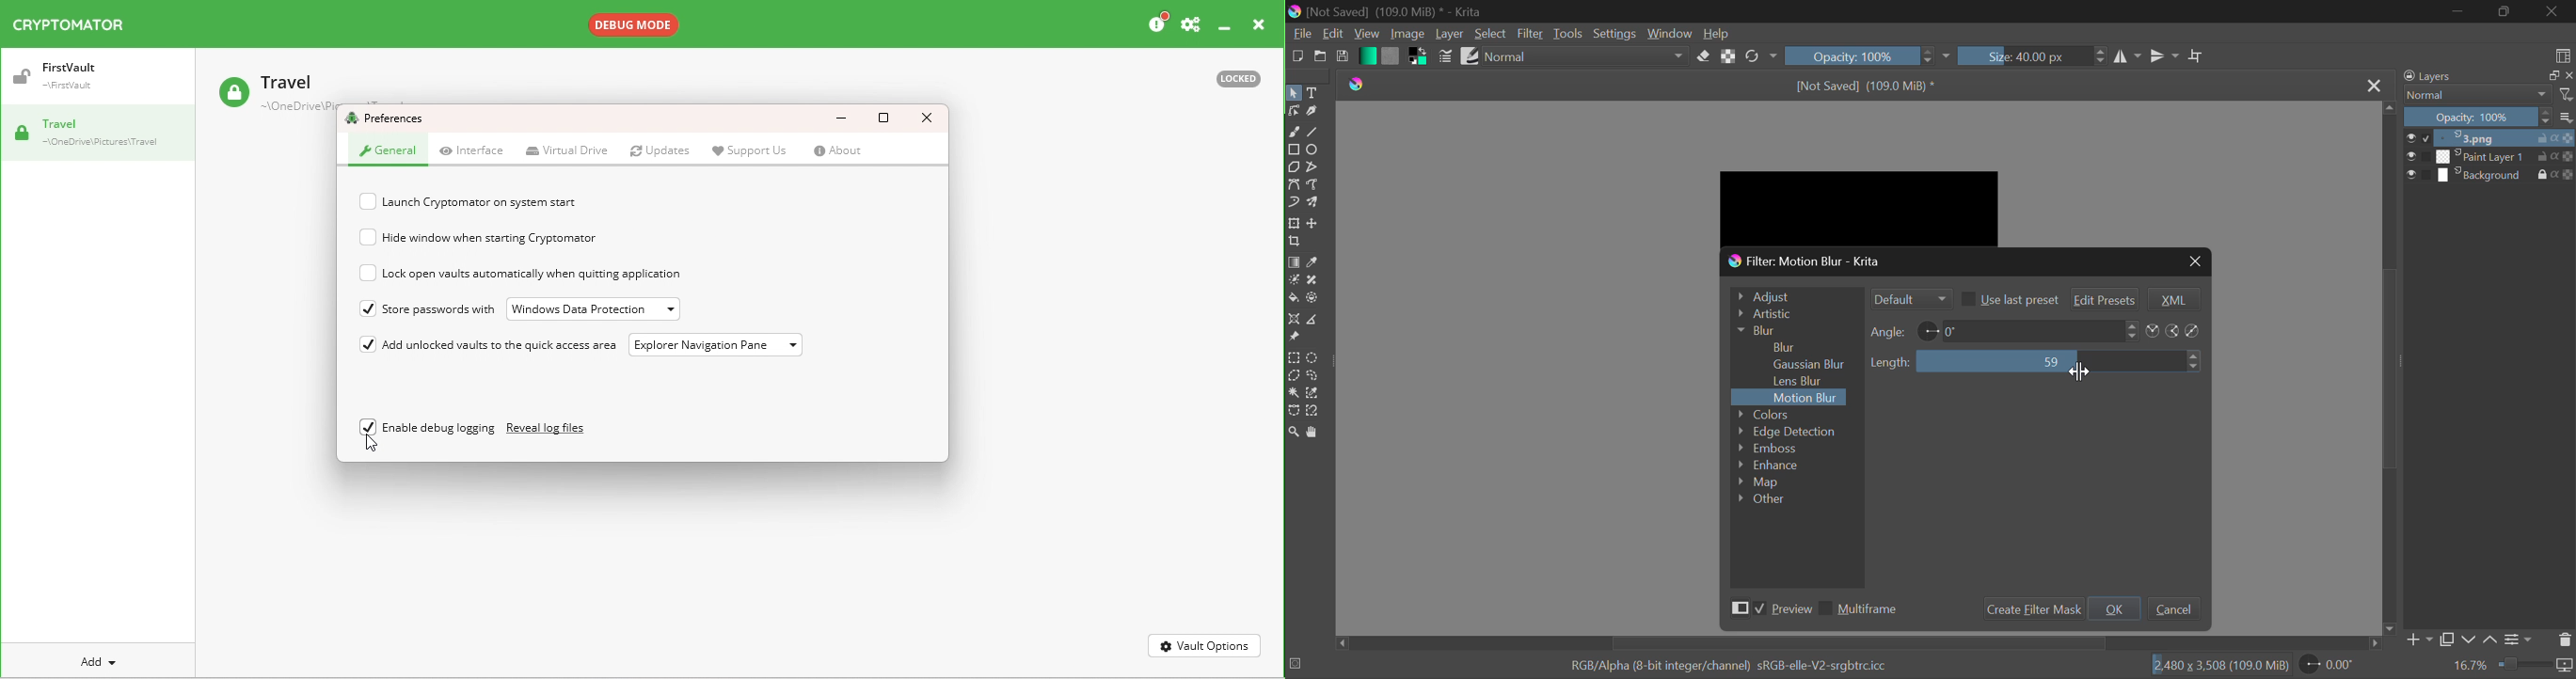 The height and width of the screenshot is (700, 2576). I want to click on Magnetic Selection Tool, so click(1313, 413).